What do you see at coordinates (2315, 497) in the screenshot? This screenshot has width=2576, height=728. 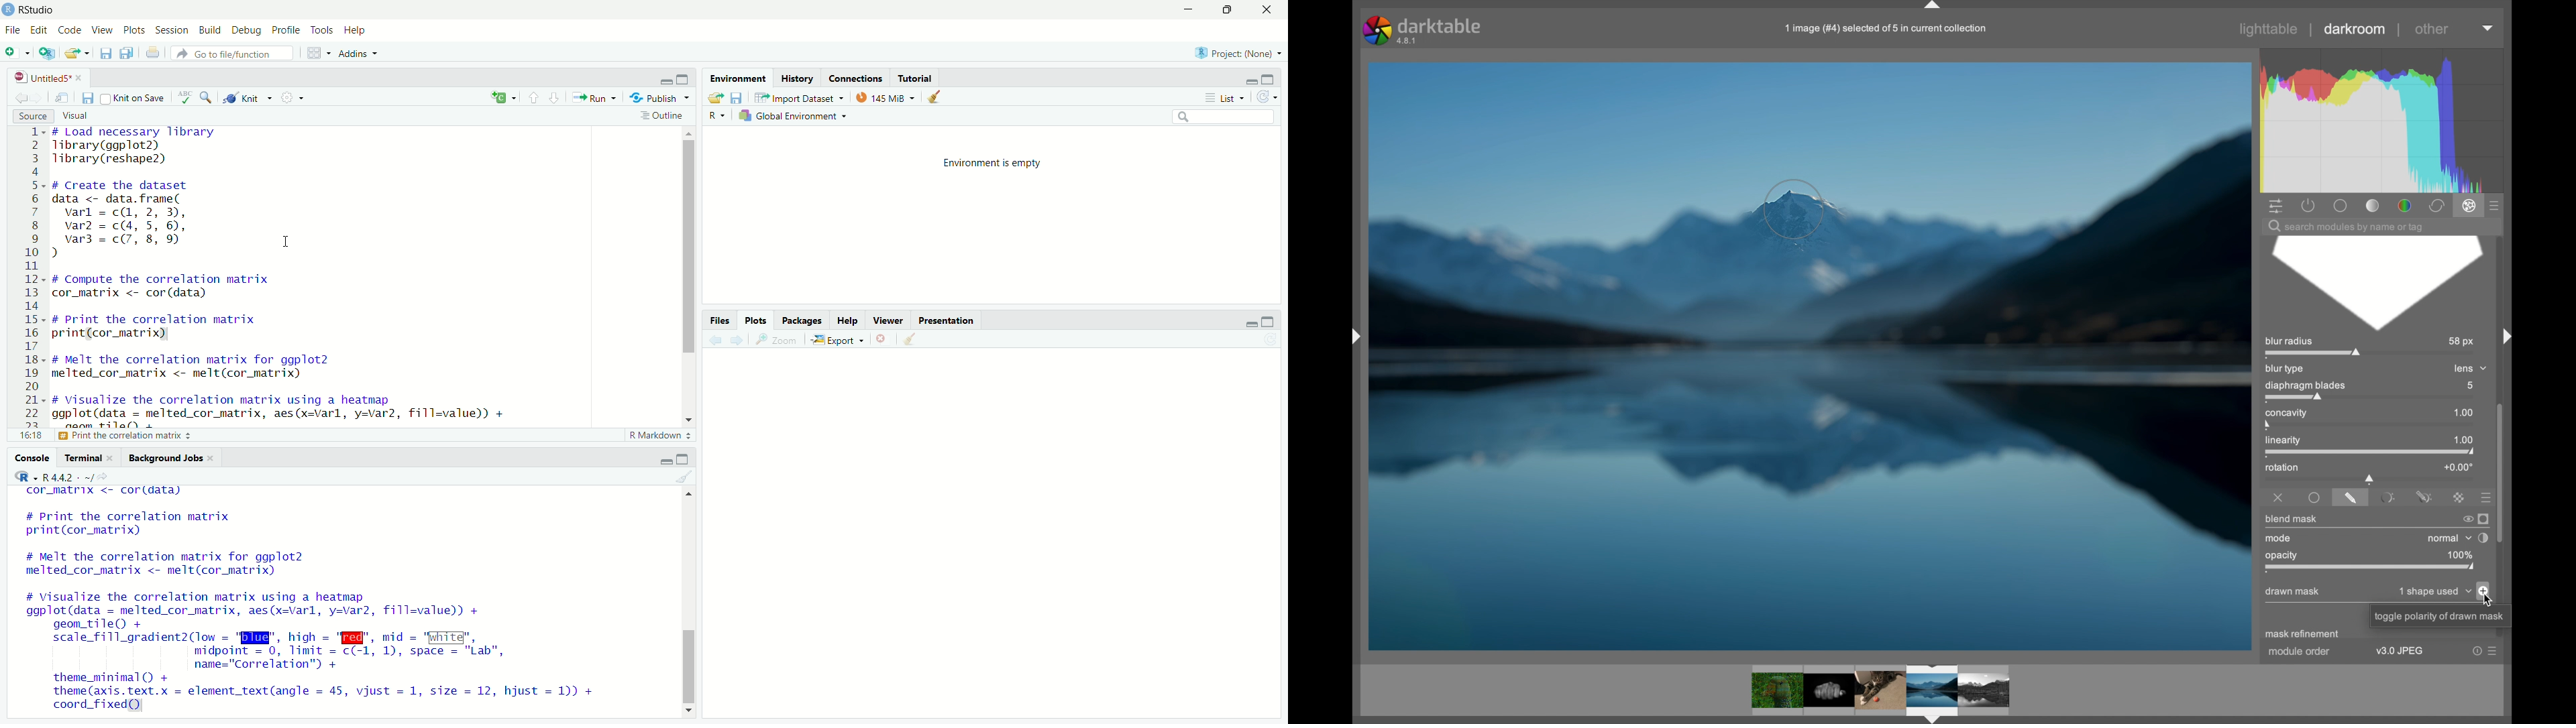 I see `uniformly` at bounding box center [2315, 497].